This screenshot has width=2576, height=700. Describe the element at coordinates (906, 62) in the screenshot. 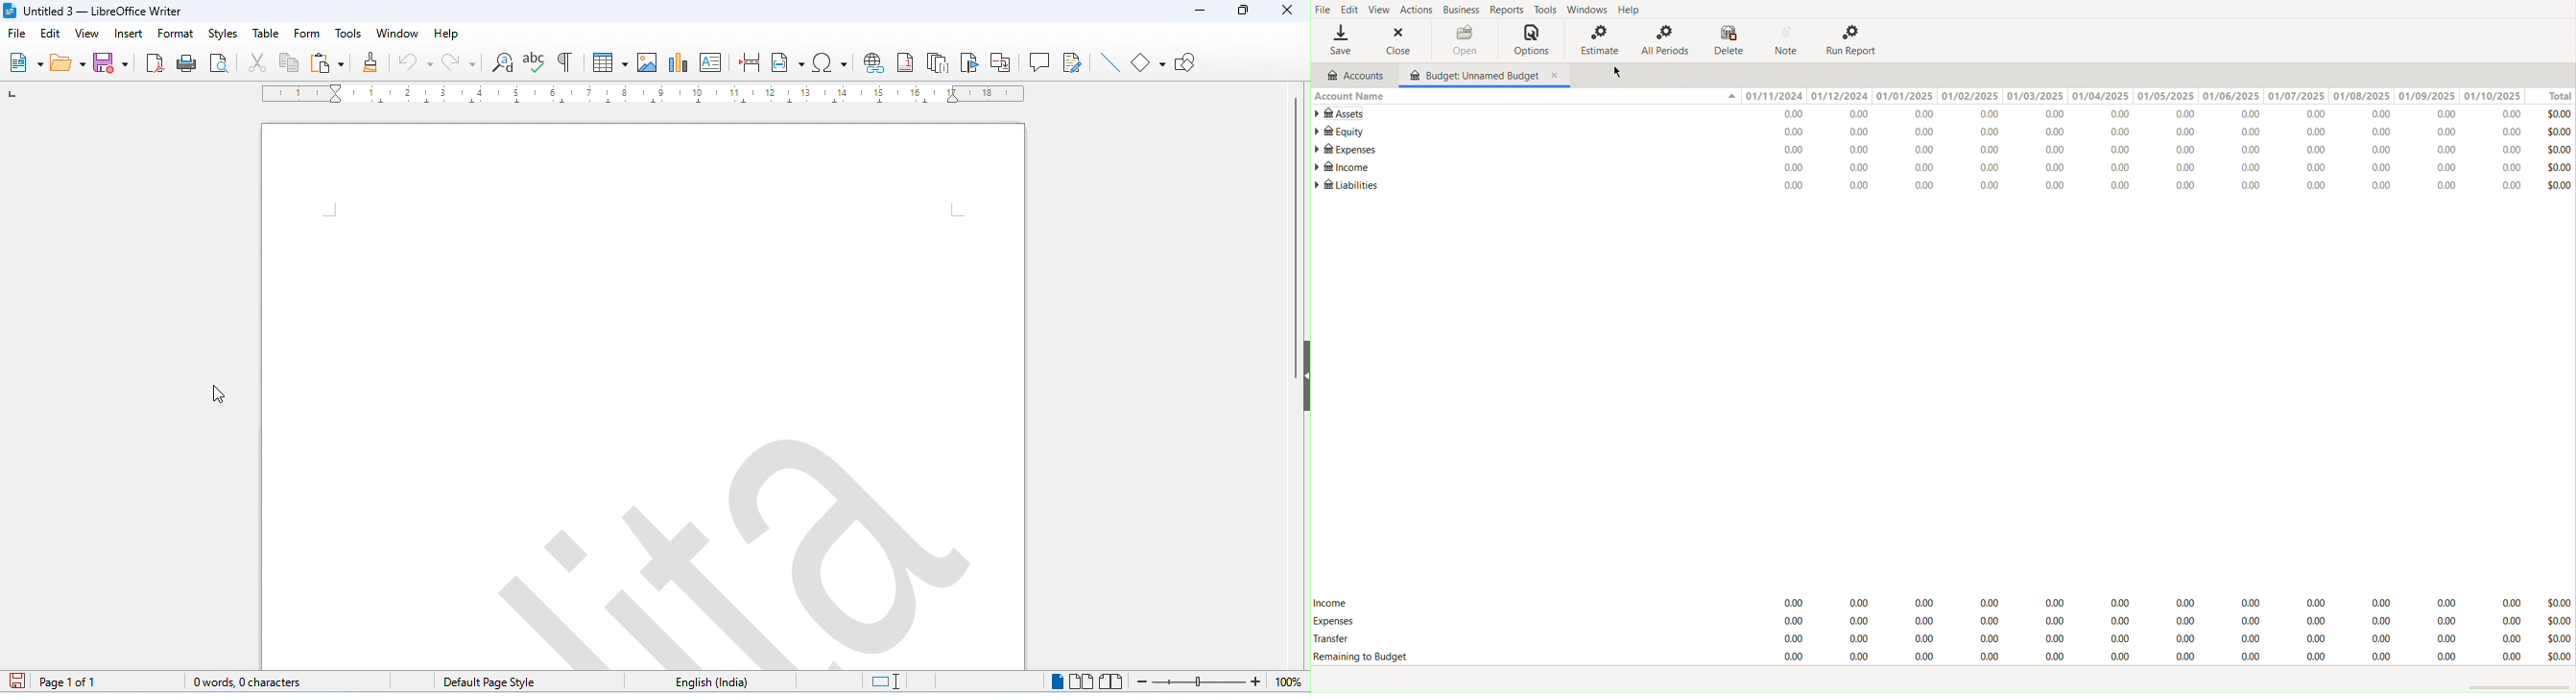

I see `insert foot note` at that location.